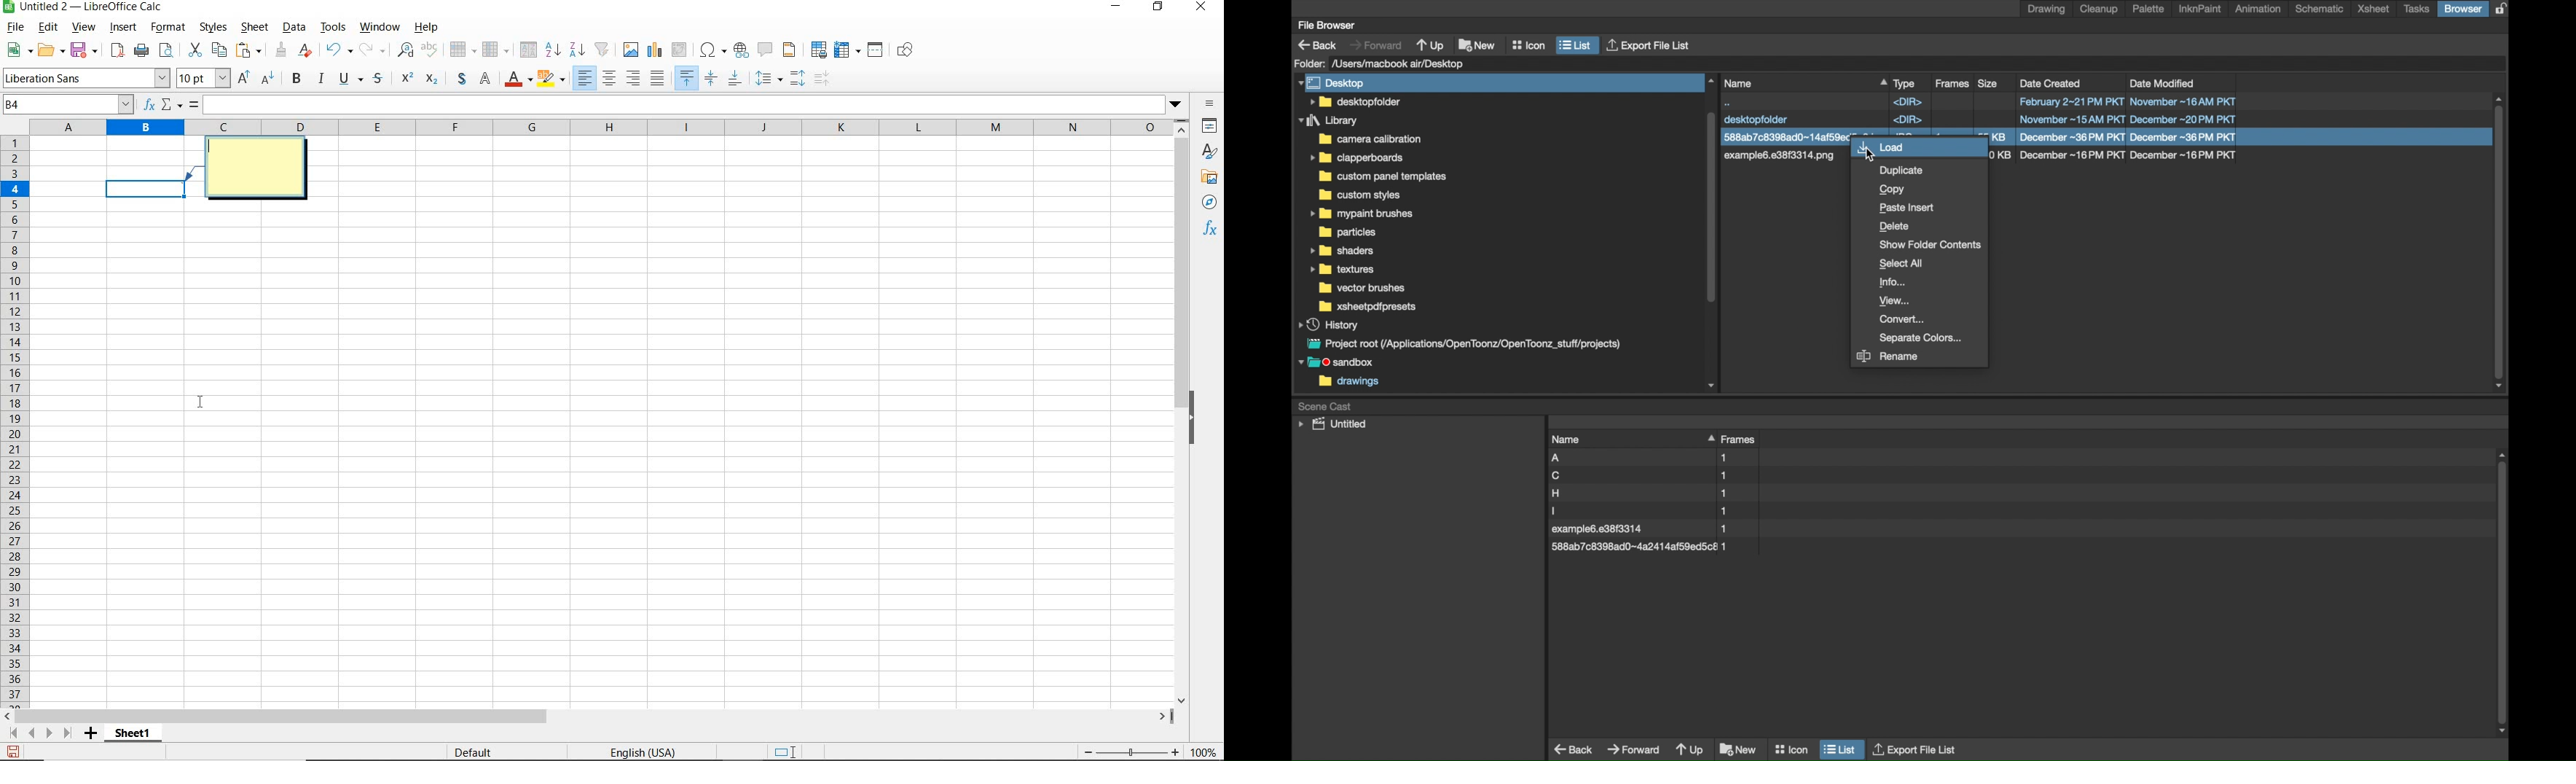 The height and width of the screenshot is (784, 2576). Describe the element at coordinates (1203, 754) in the screenshot. I see `zoom factor` at that location.